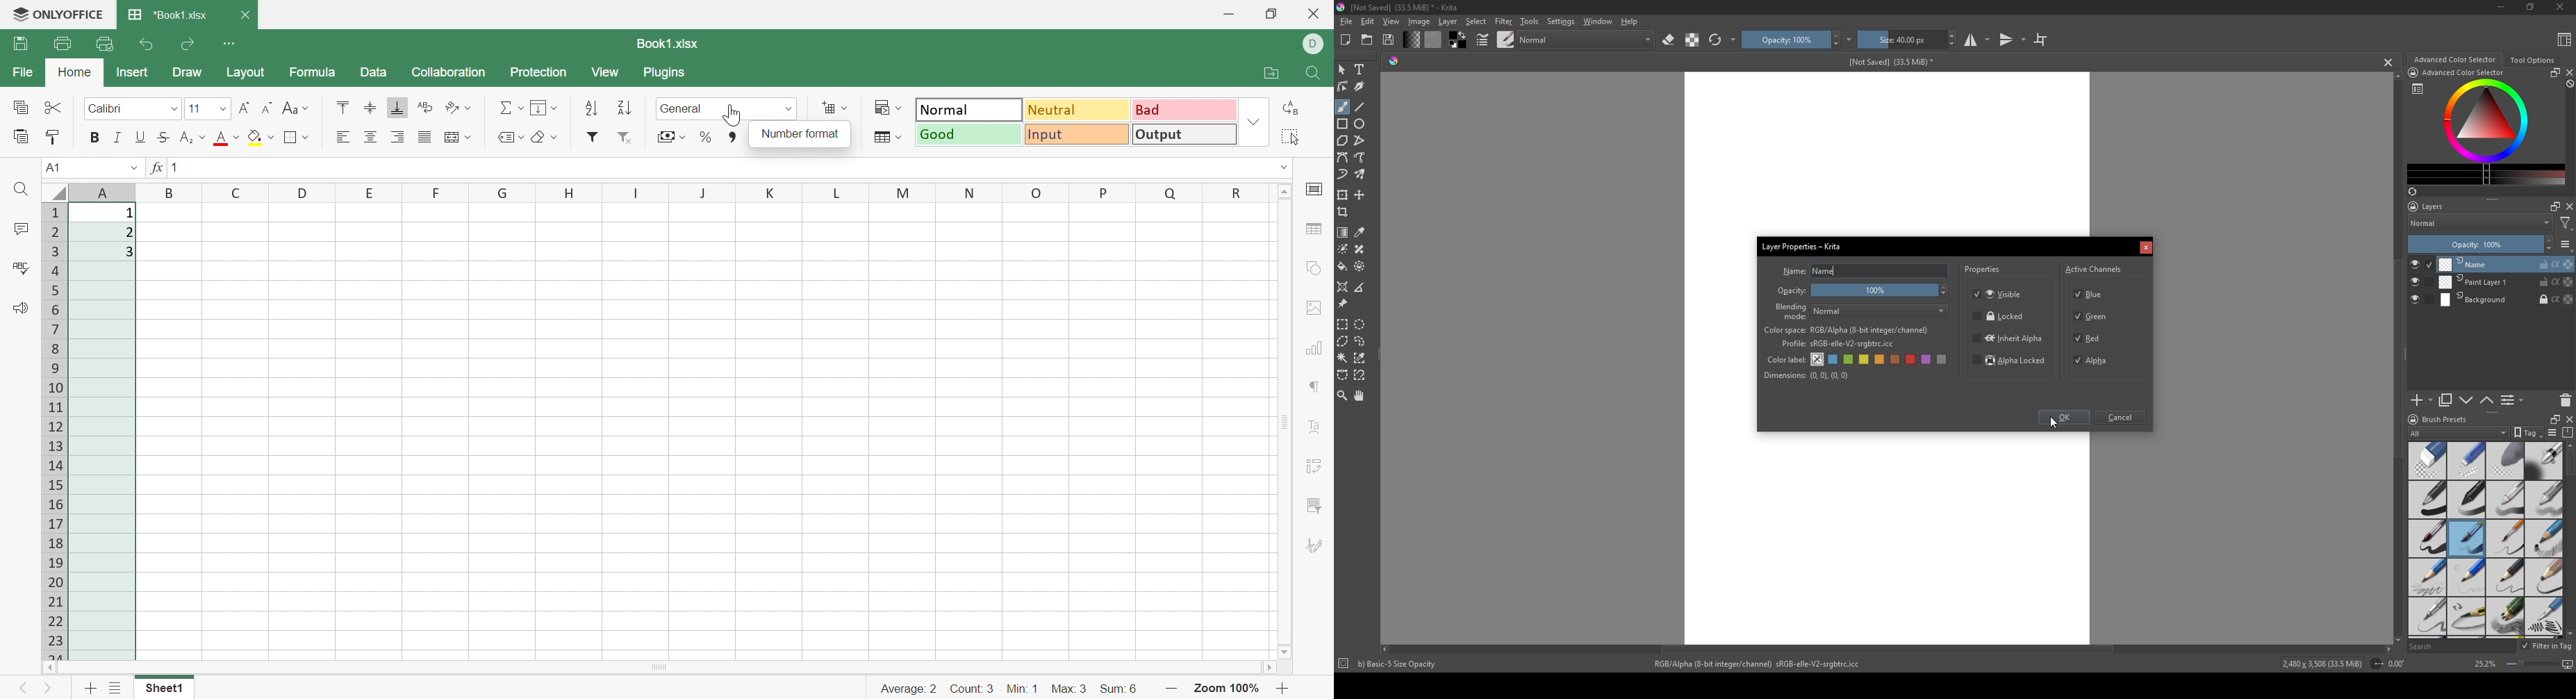  Describe the element at coordinates (1503, 21) in the screenshot. I see `Filter` at that location.